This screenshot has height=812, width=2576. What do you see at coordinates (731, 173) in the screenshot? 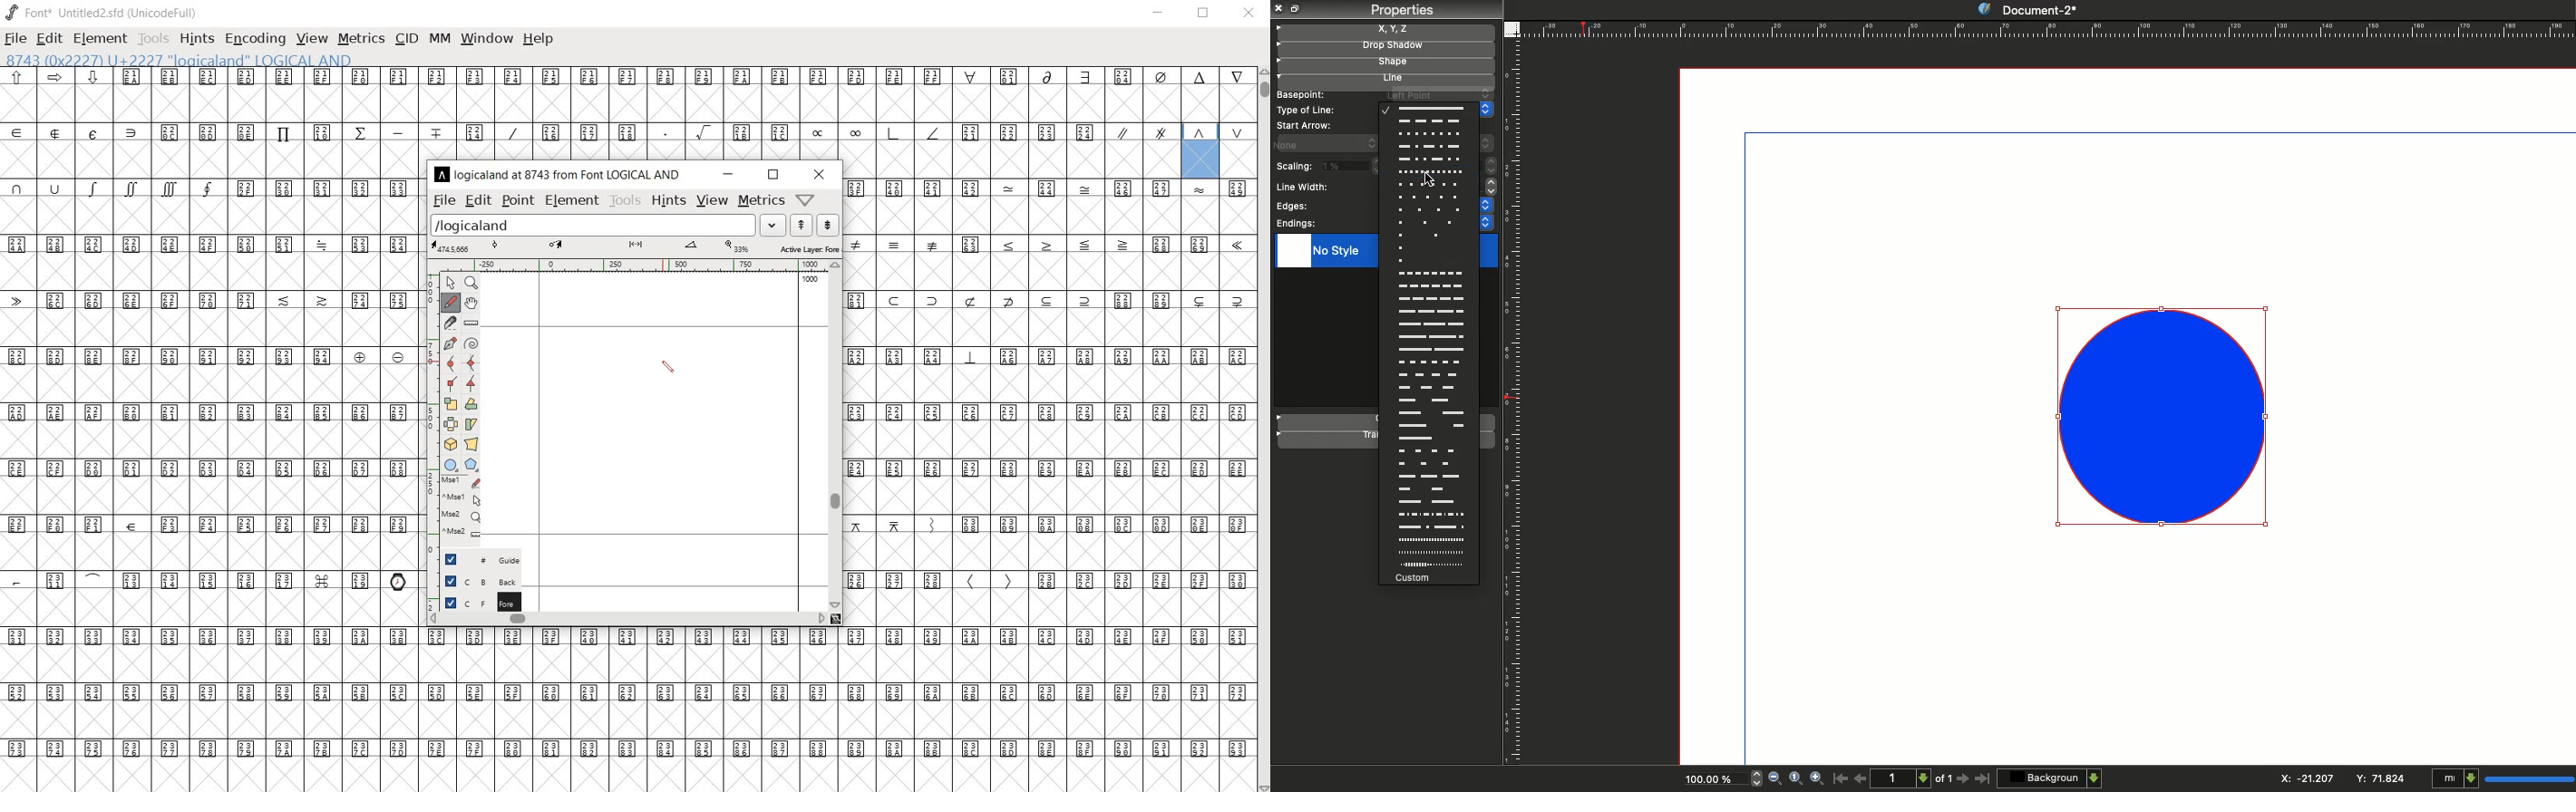
I see `minimize` at bounding box center [731, 173].